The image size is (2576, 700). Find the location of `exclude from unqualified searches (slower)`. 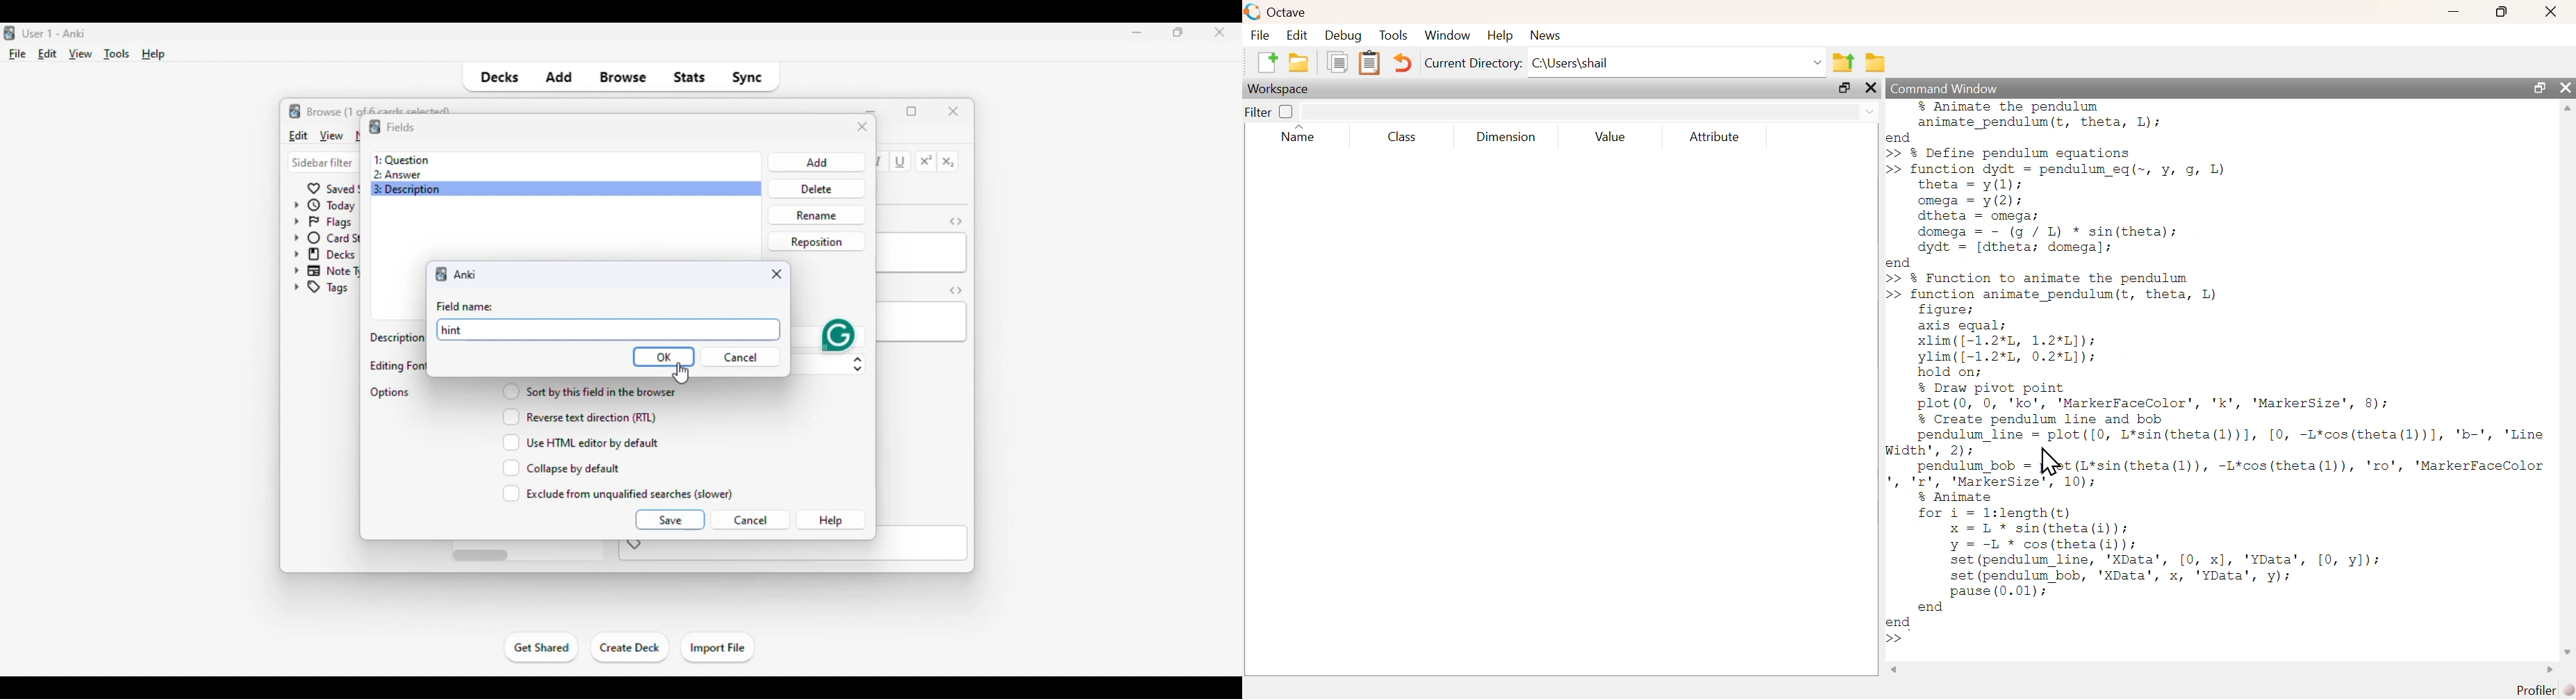

exclude from unqualified searches (slower) is located at coordinates (619, 493).